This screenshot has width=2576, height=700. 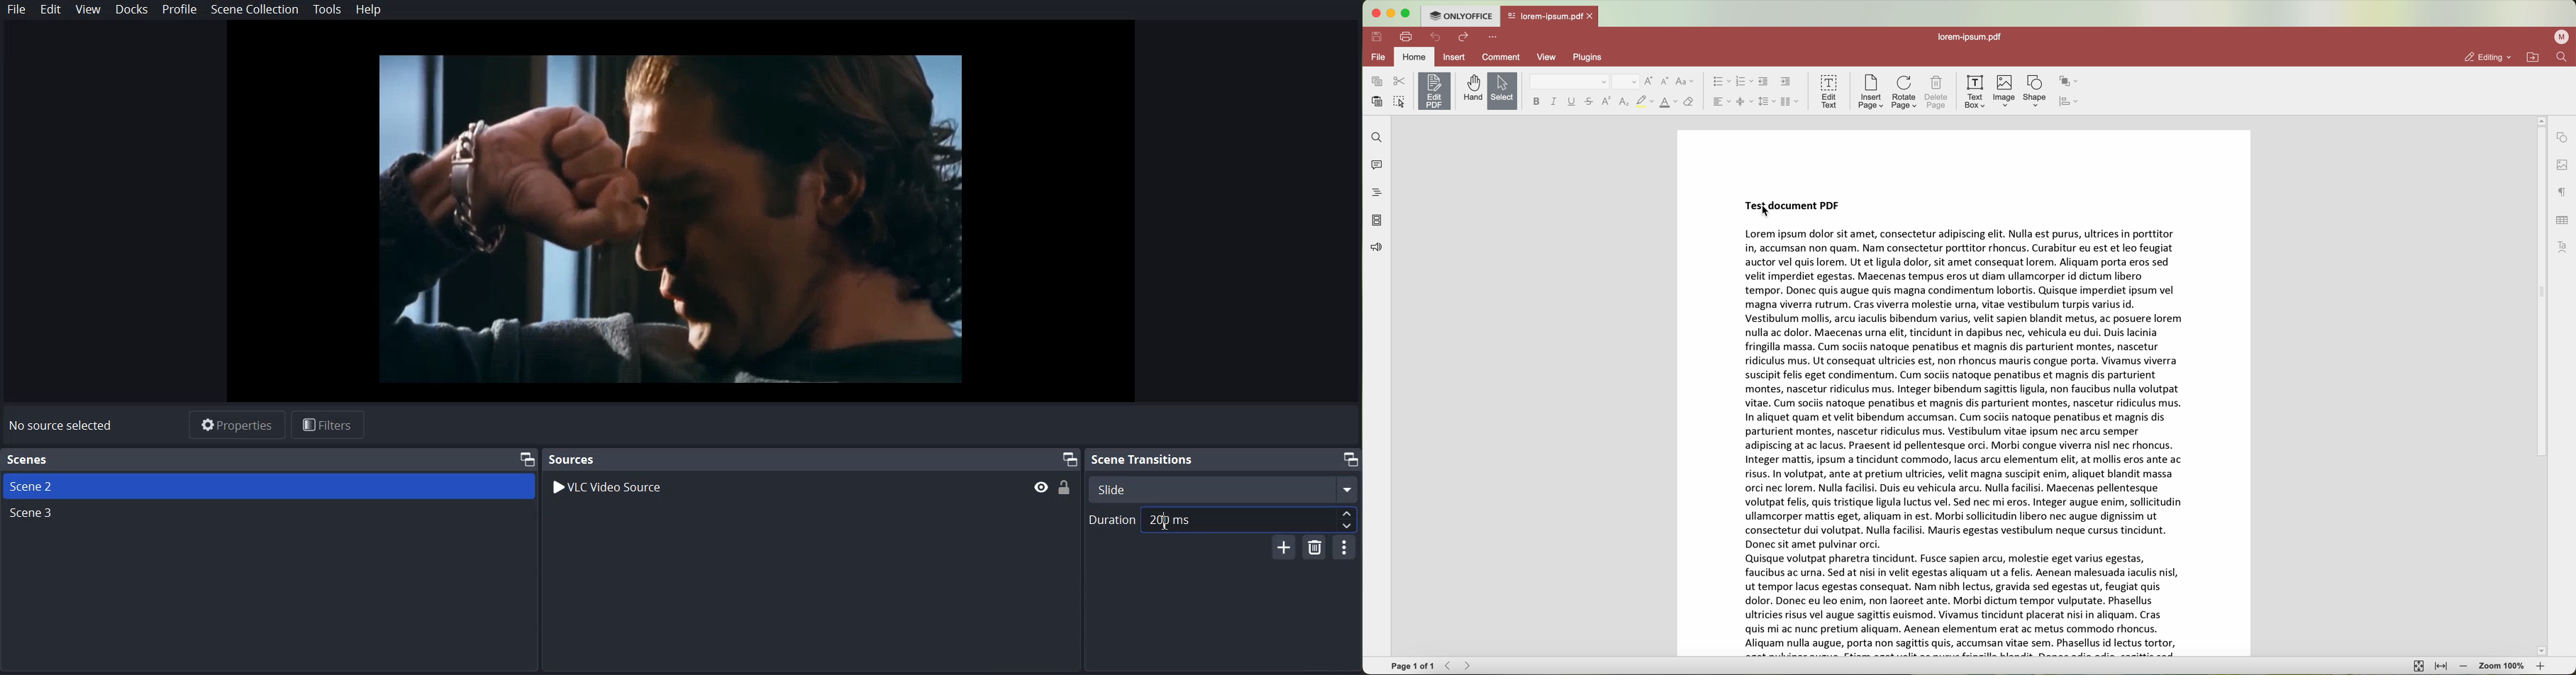 I want to click on Tools, so click(x=328, y=10).